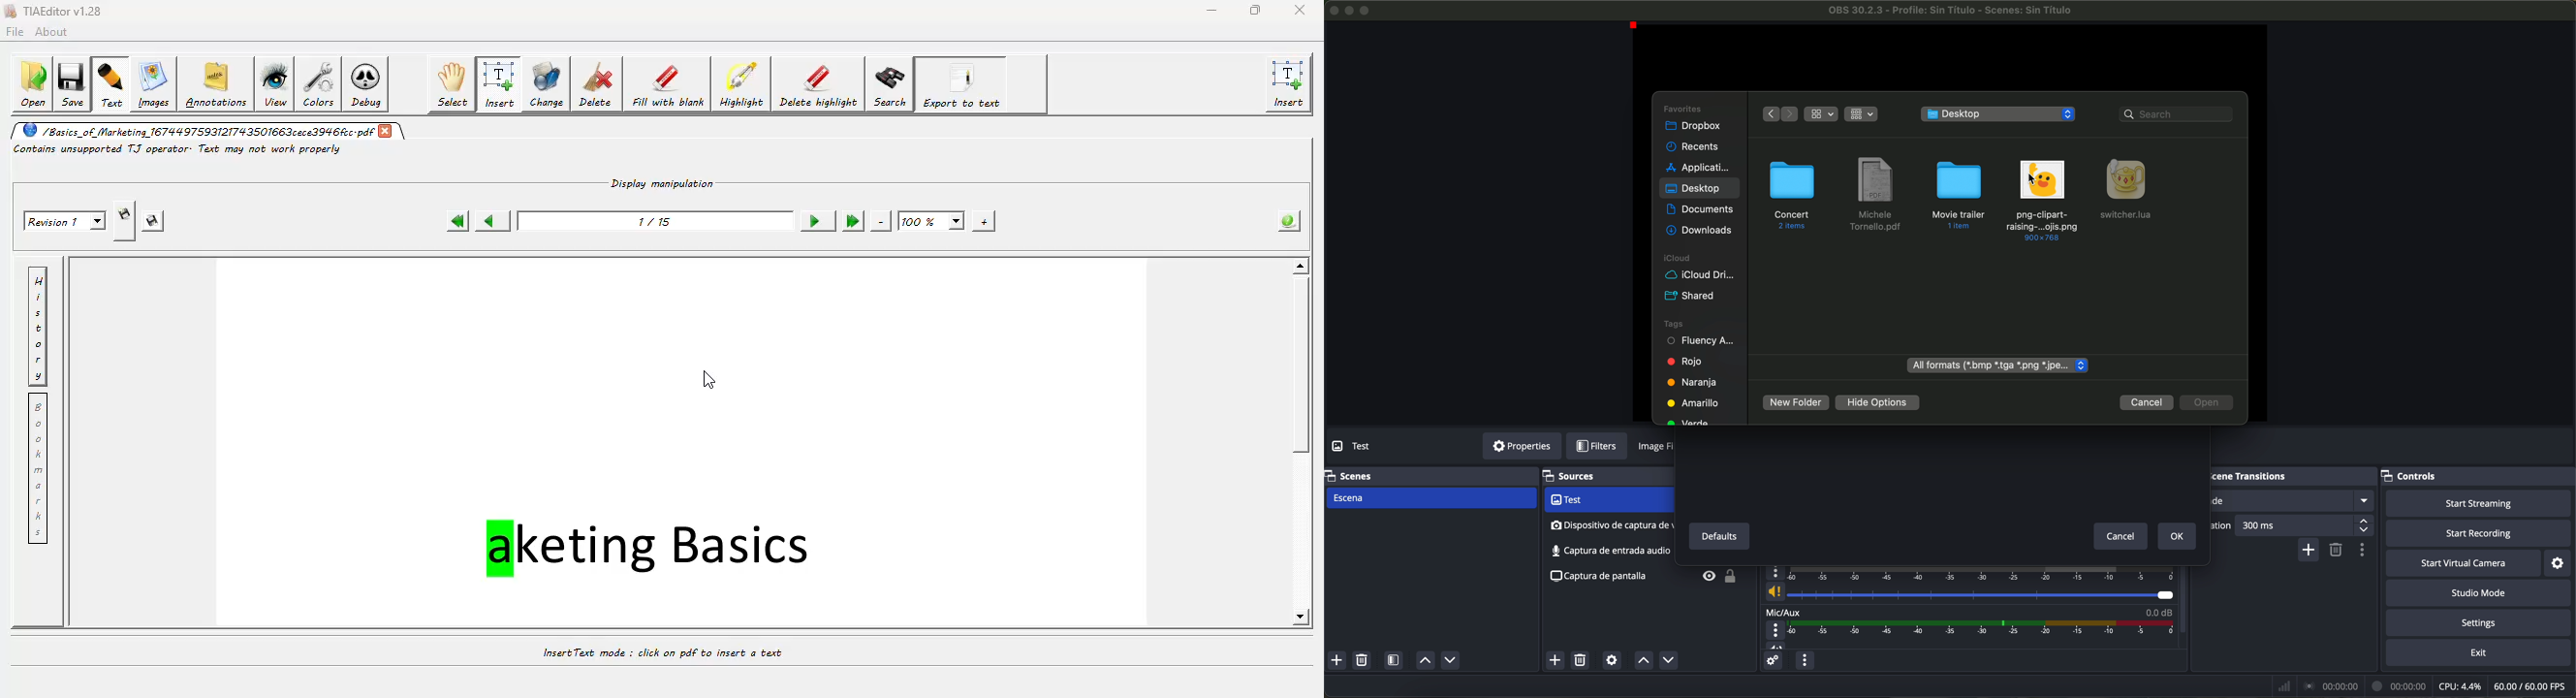 Image resolution: width=2576 pixels, height=700 pixels. I want to click on image, so click(1657, 449).